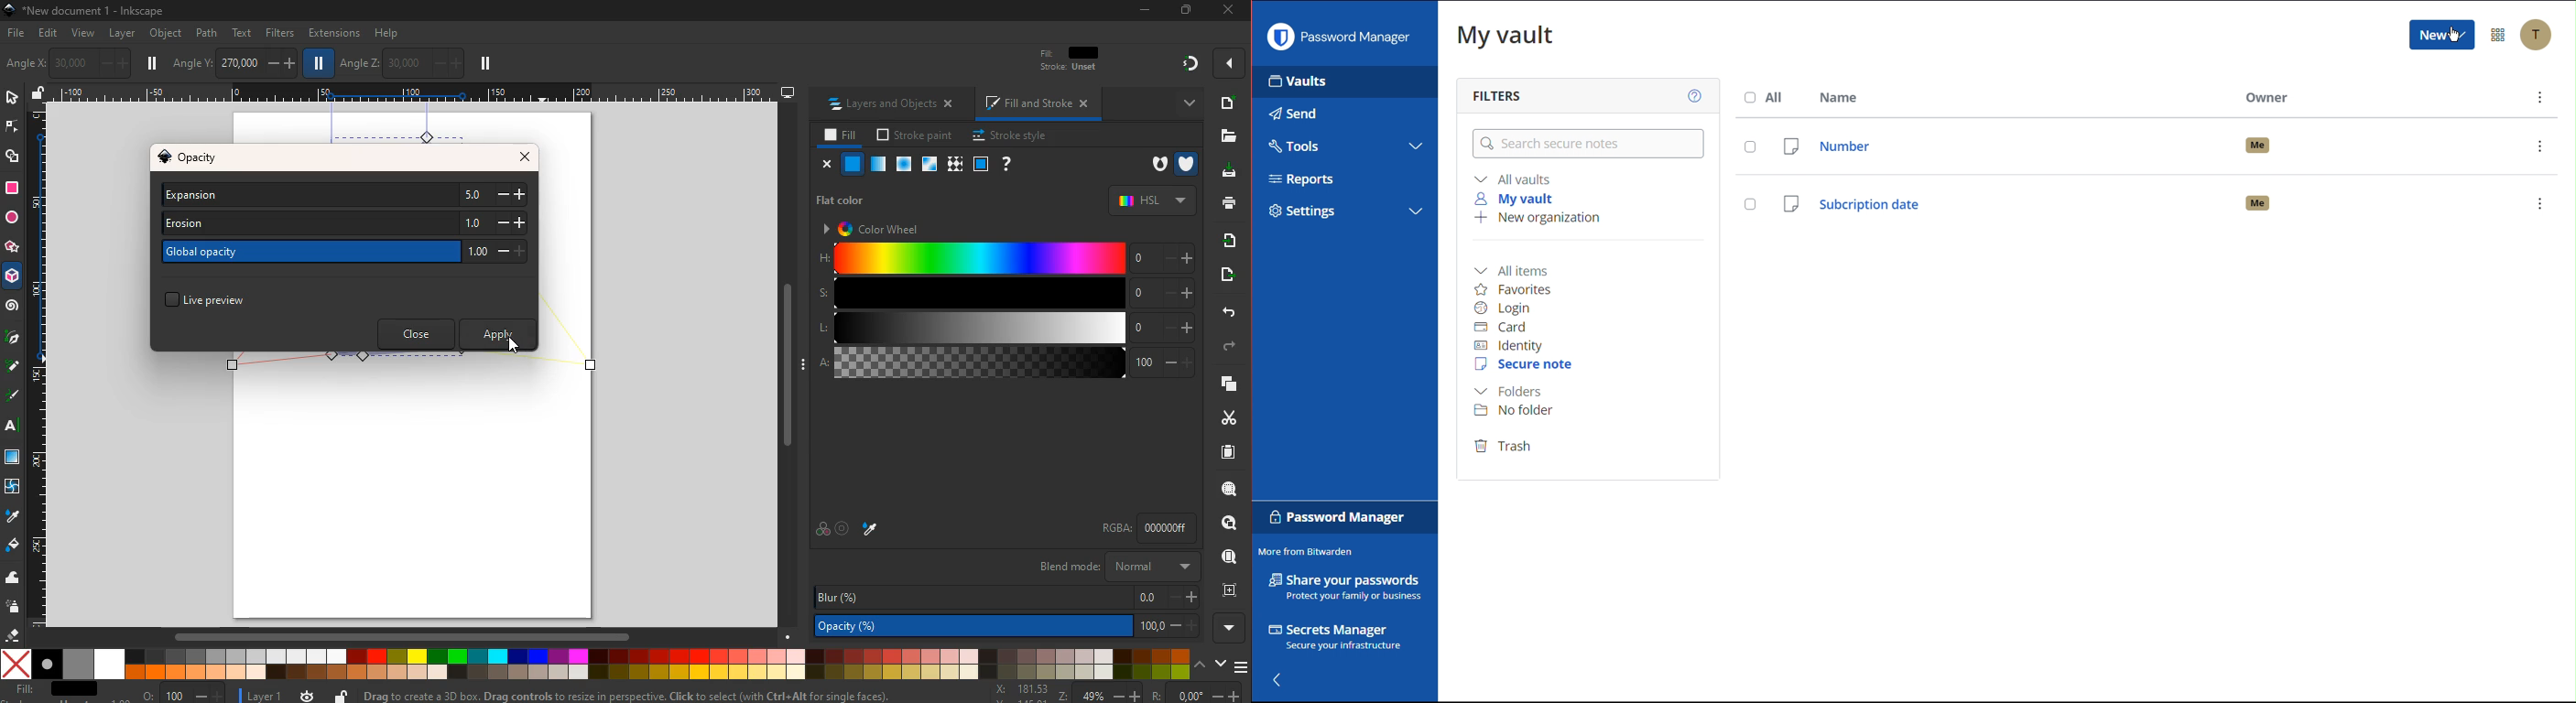 This screenshot has height=728, width=2576. Describe the element at coordinates (843, 528) in the screenshot. I see `target` at that location.